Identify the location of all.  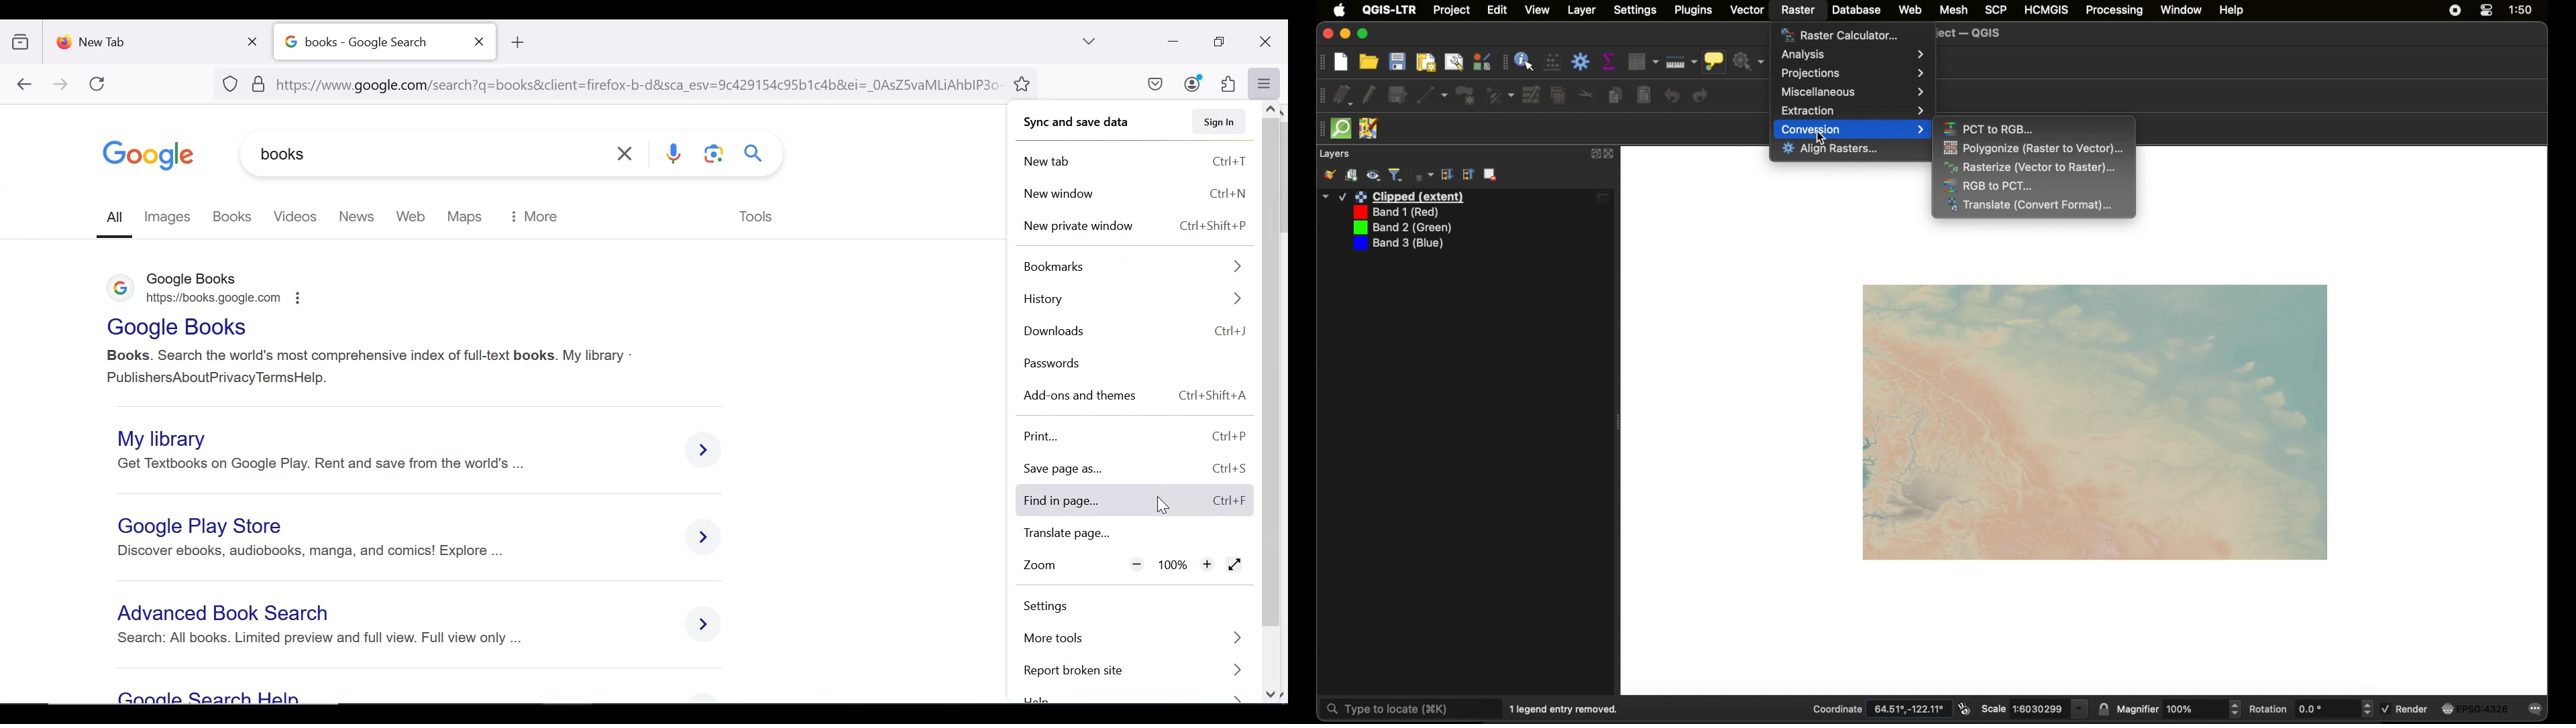
(116, 217).